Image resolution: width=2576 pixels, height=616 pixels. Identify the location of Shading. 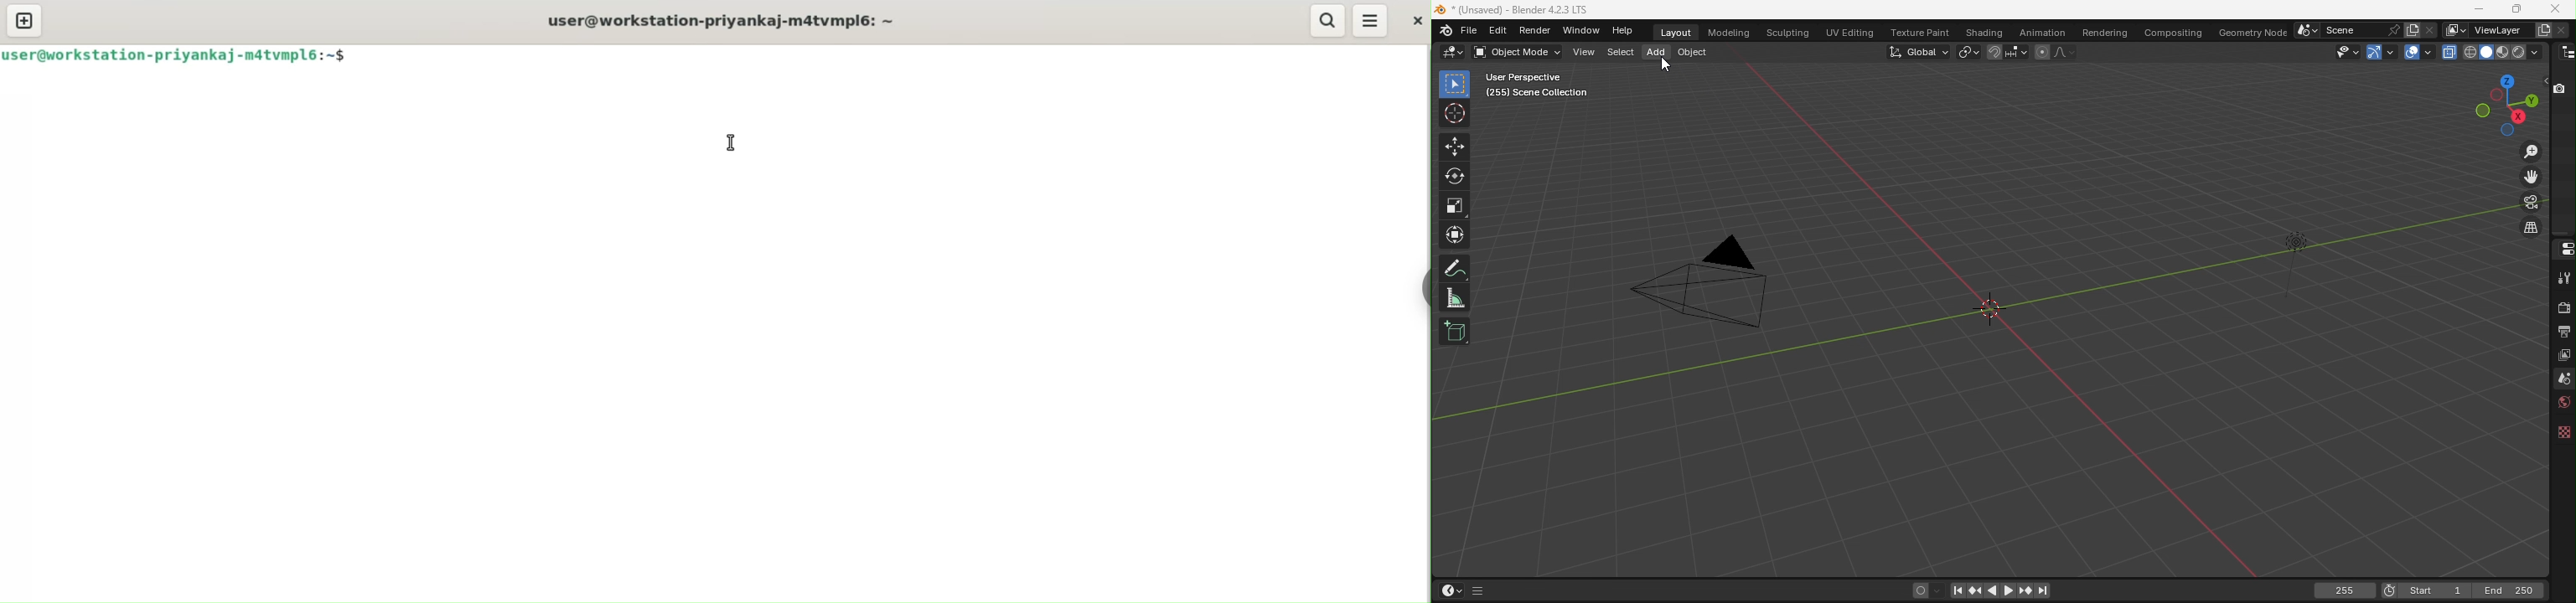
(2535, 52).